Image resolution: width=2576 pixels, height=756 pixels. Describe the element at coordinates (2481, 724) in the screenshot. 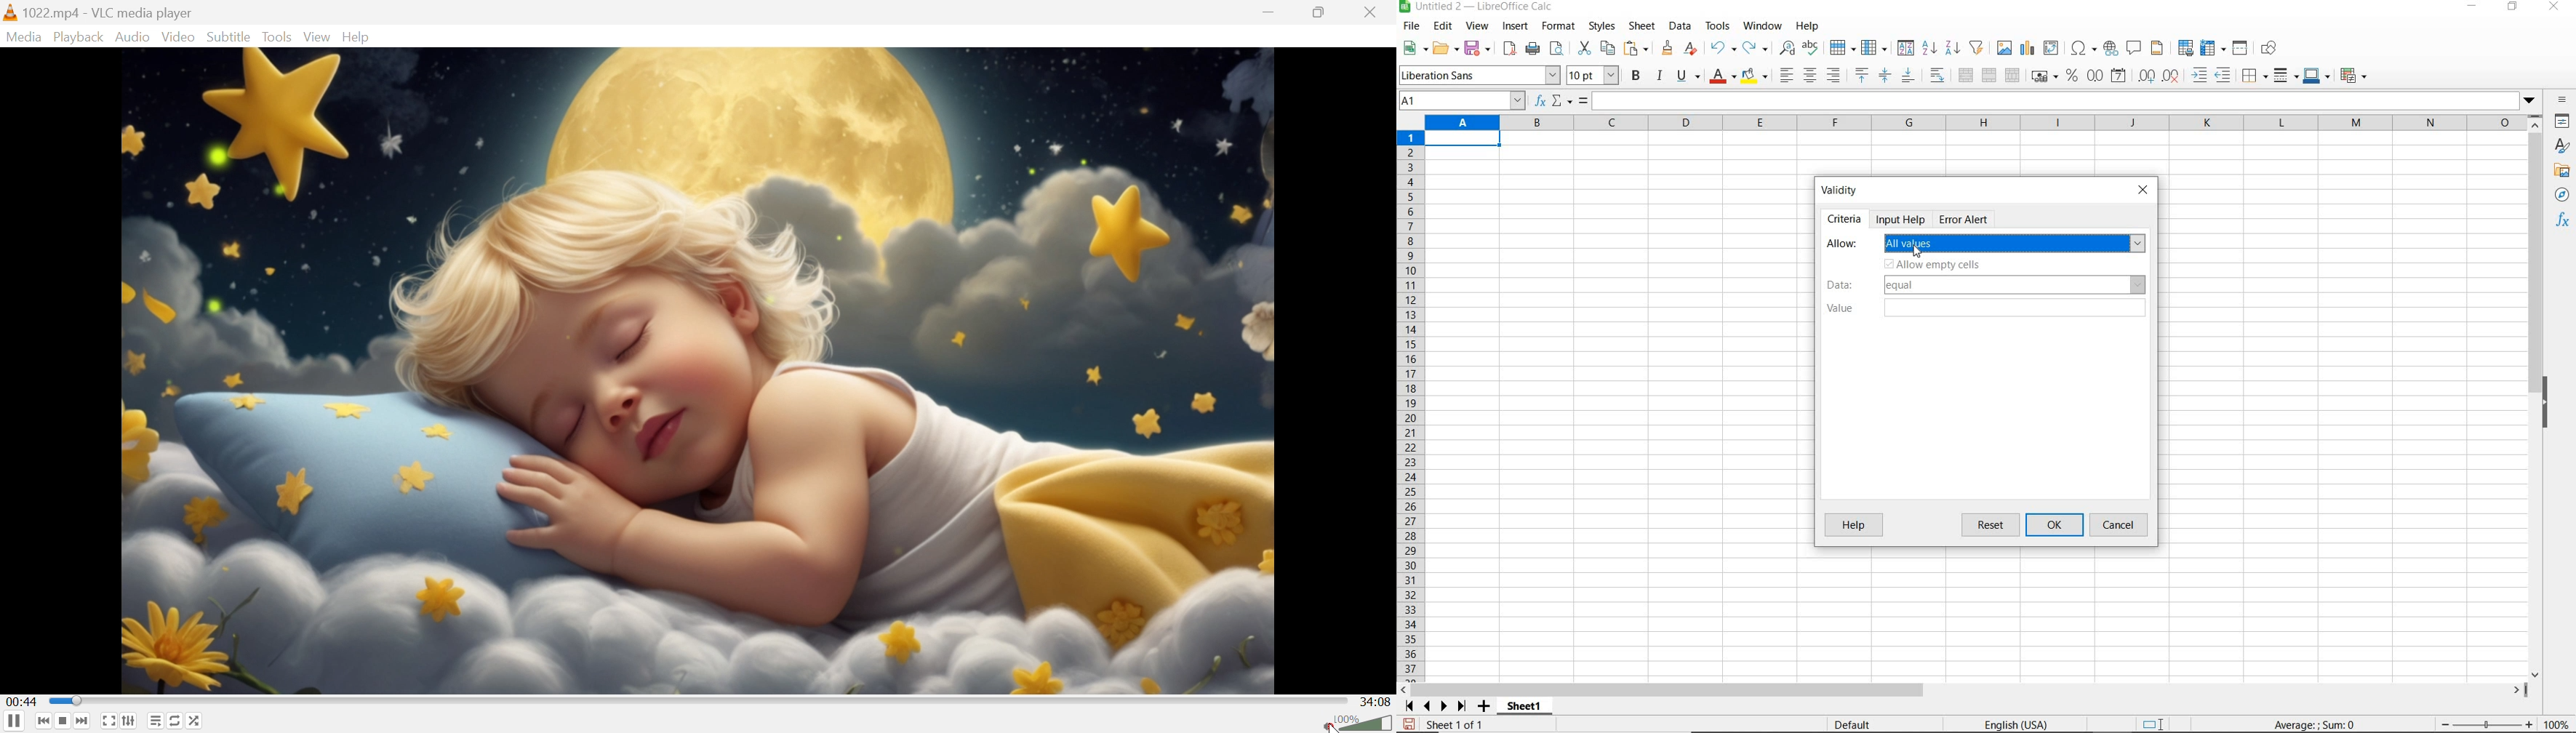

I see `zoom out or zoom in` at that location.